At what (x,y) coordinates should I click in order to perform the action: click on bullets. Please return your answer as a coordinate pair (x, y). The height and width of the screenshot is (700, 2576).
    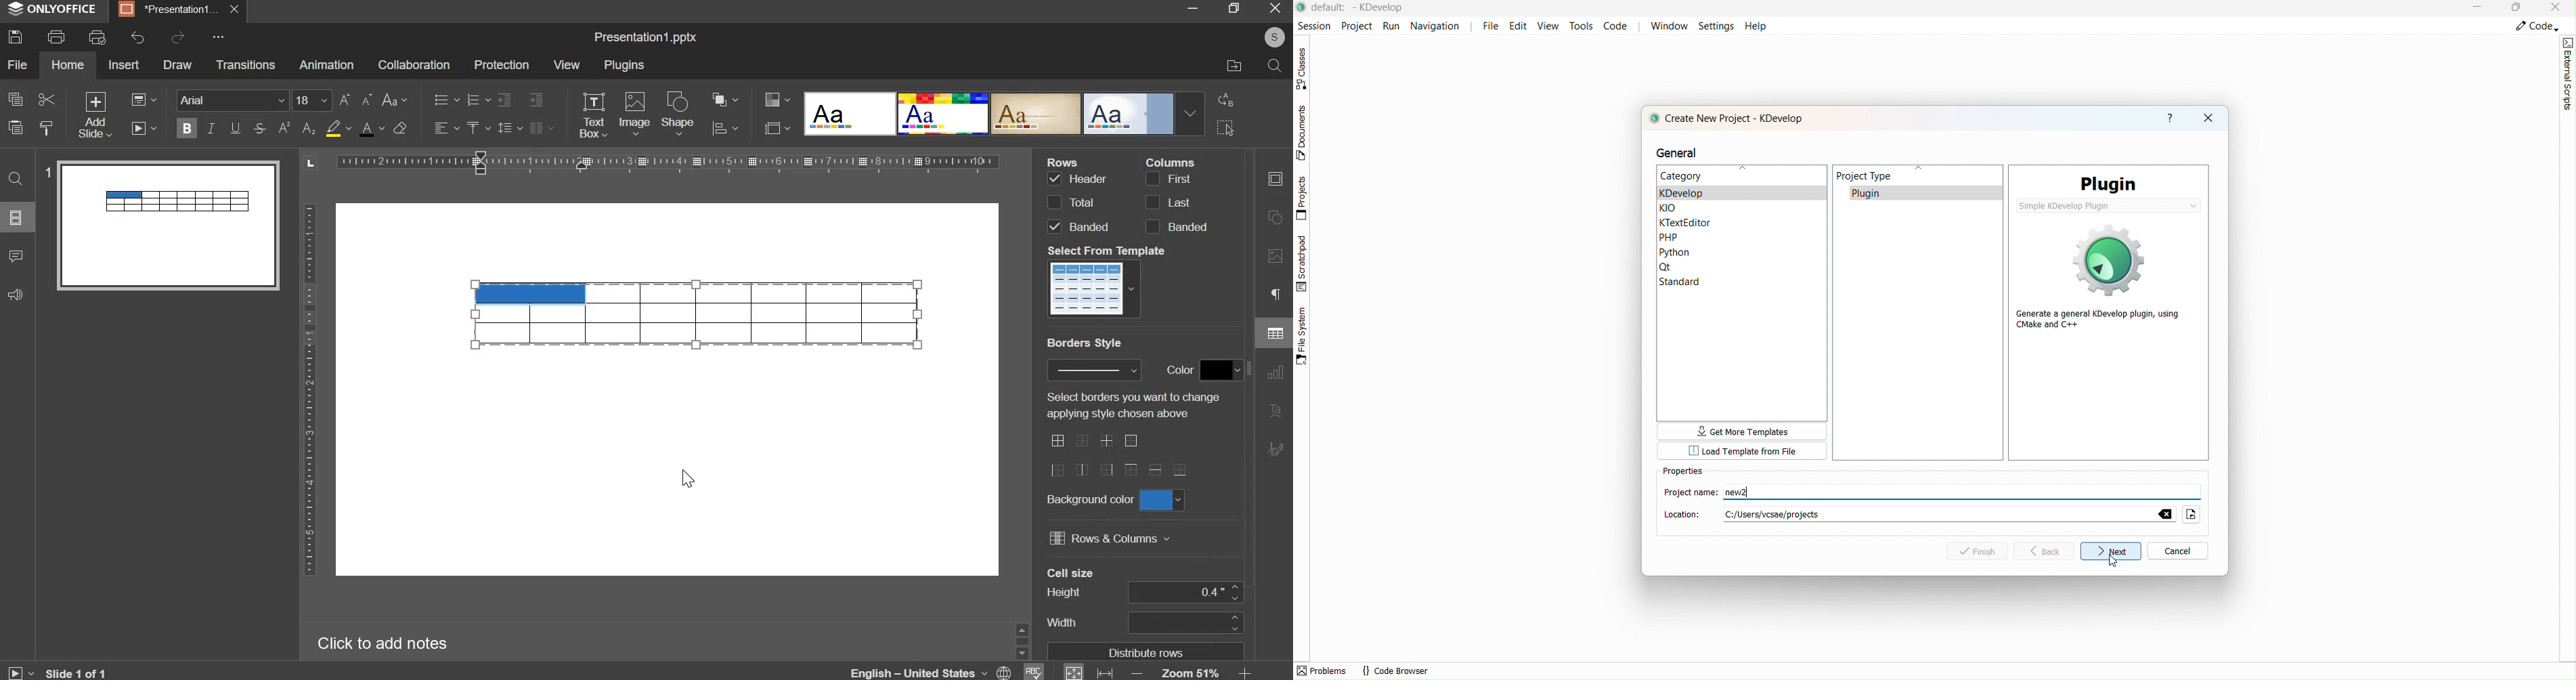
    Looking at the image, I should click on (445, 99).